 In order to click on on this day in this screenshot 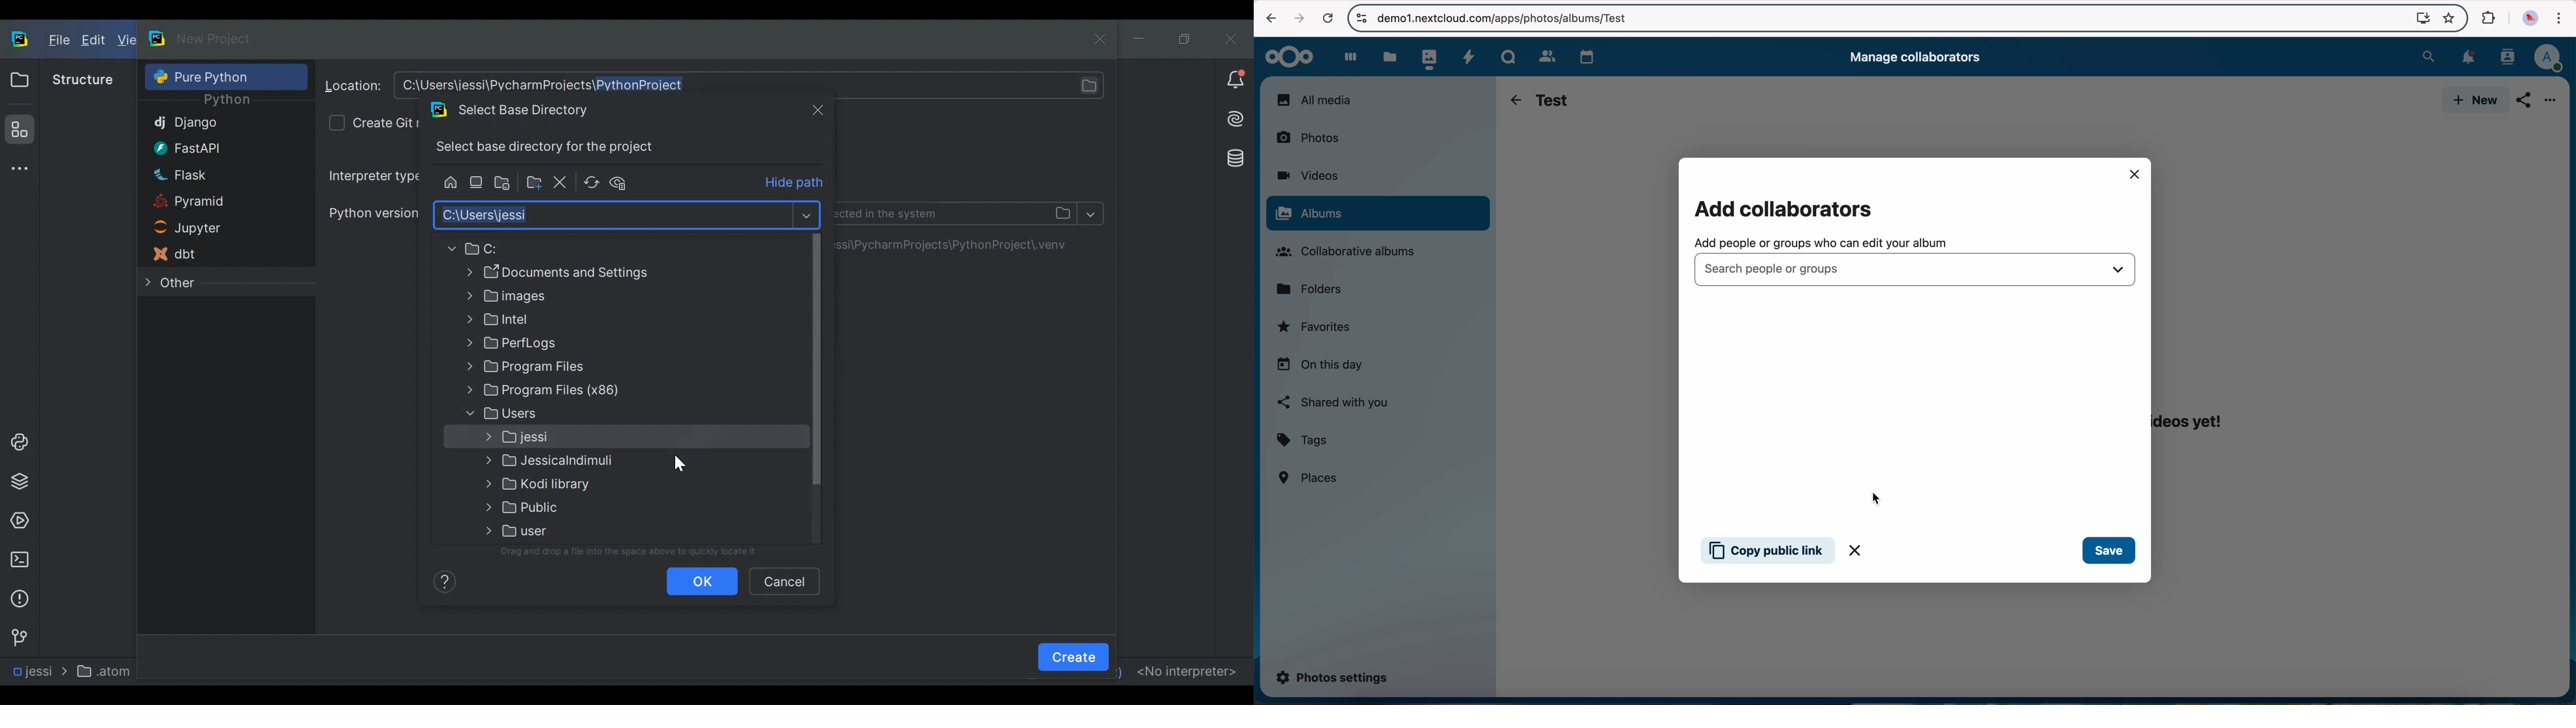, I will do `click(1320, 365)`.